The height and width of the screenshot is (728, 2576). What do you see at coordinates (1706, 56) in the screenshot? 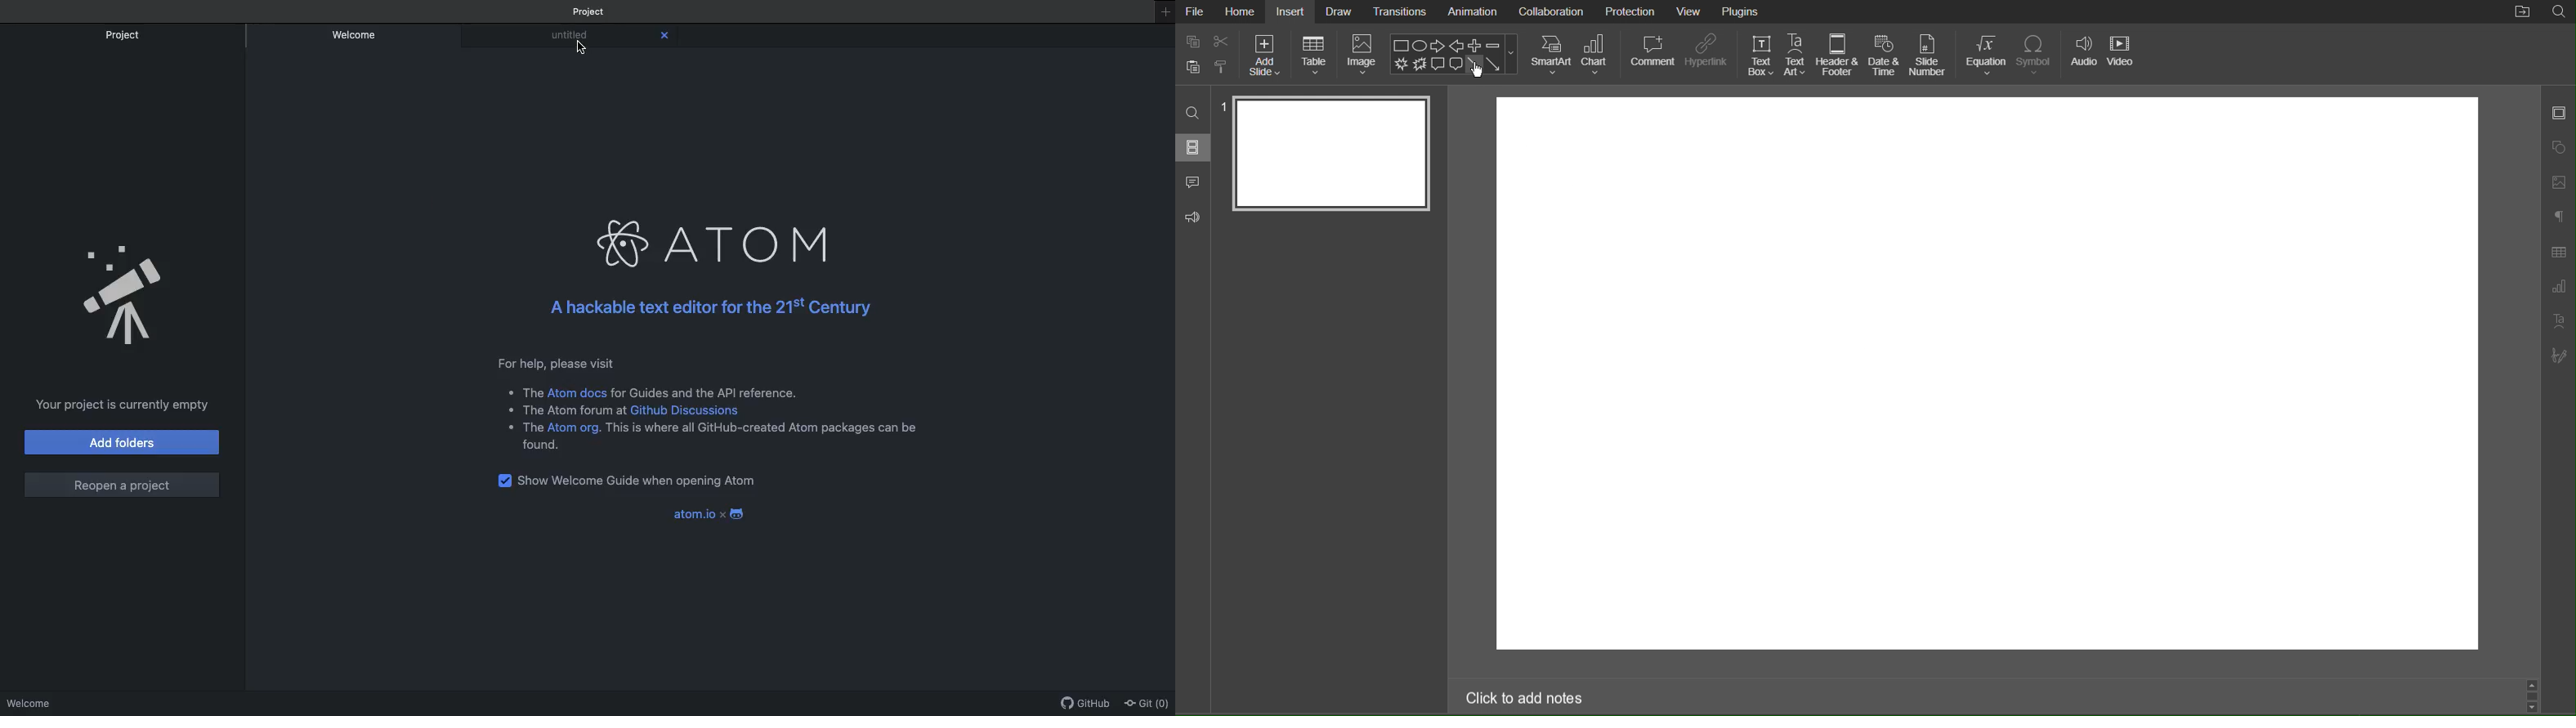
I see `Hyperlink` at bounding box center [1706, 56].